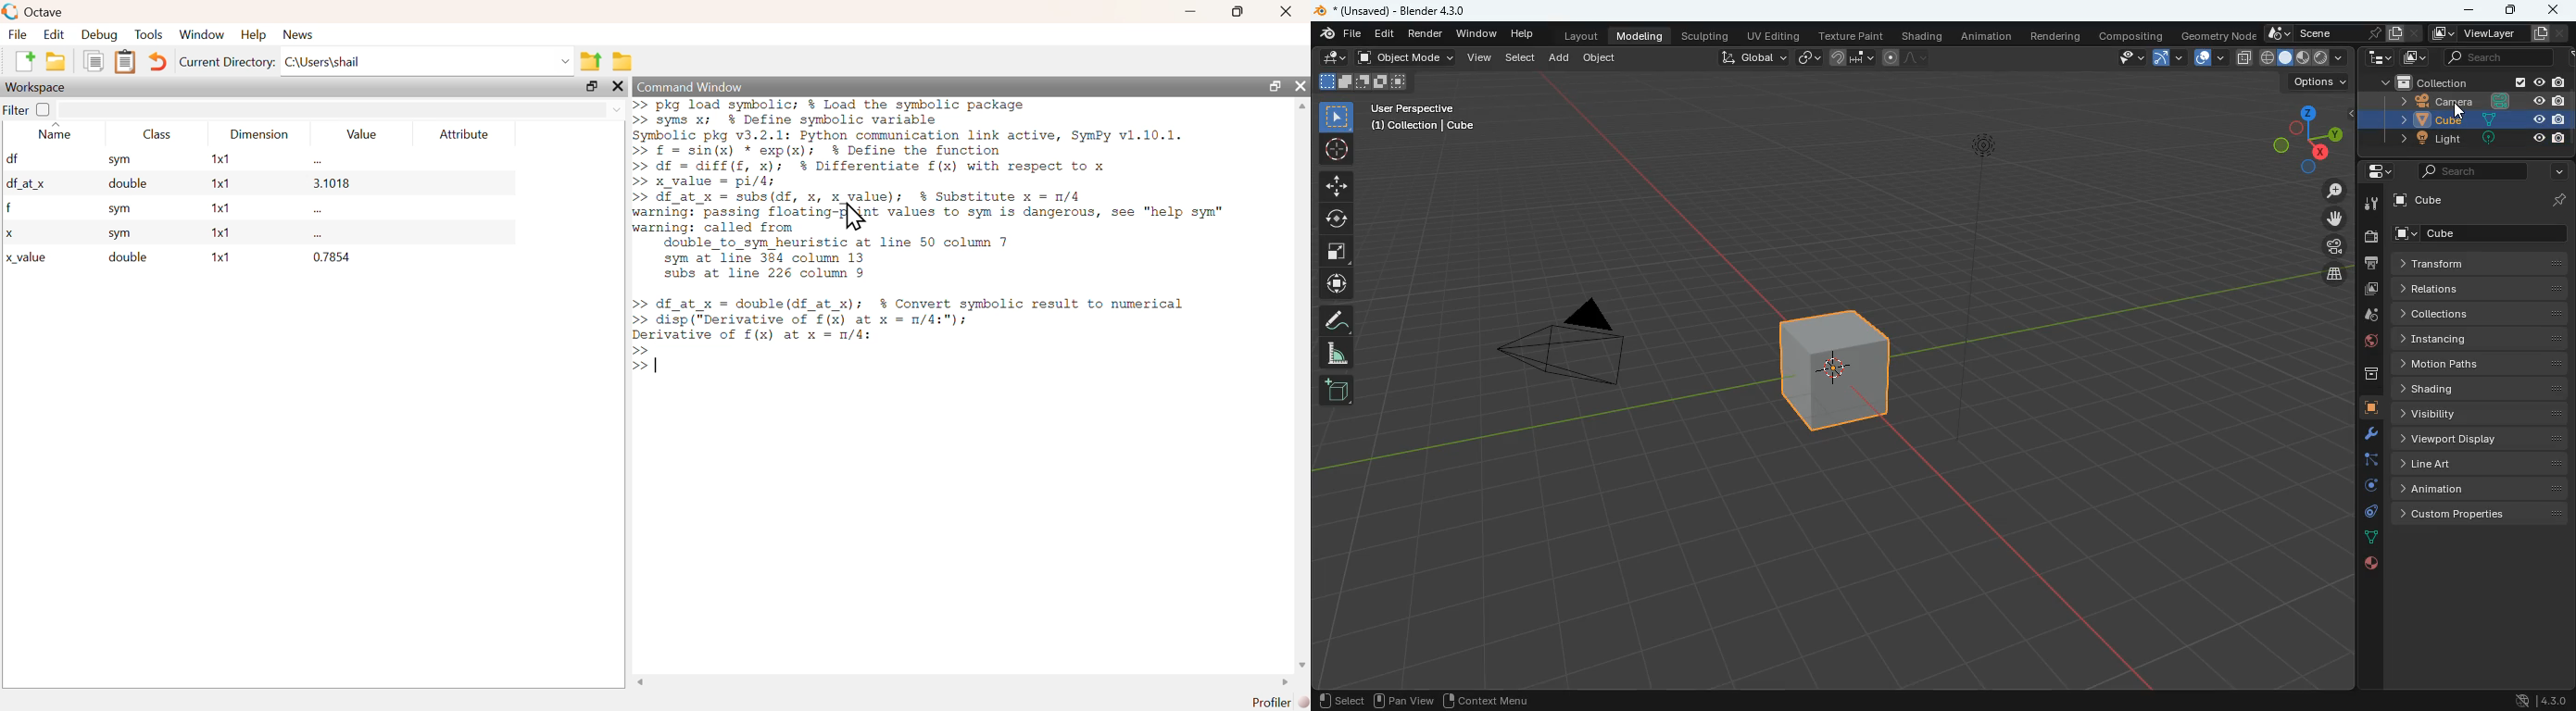  Describe the element at coordinates (1990, 35) in the screenshot. I see `animation` at that location.